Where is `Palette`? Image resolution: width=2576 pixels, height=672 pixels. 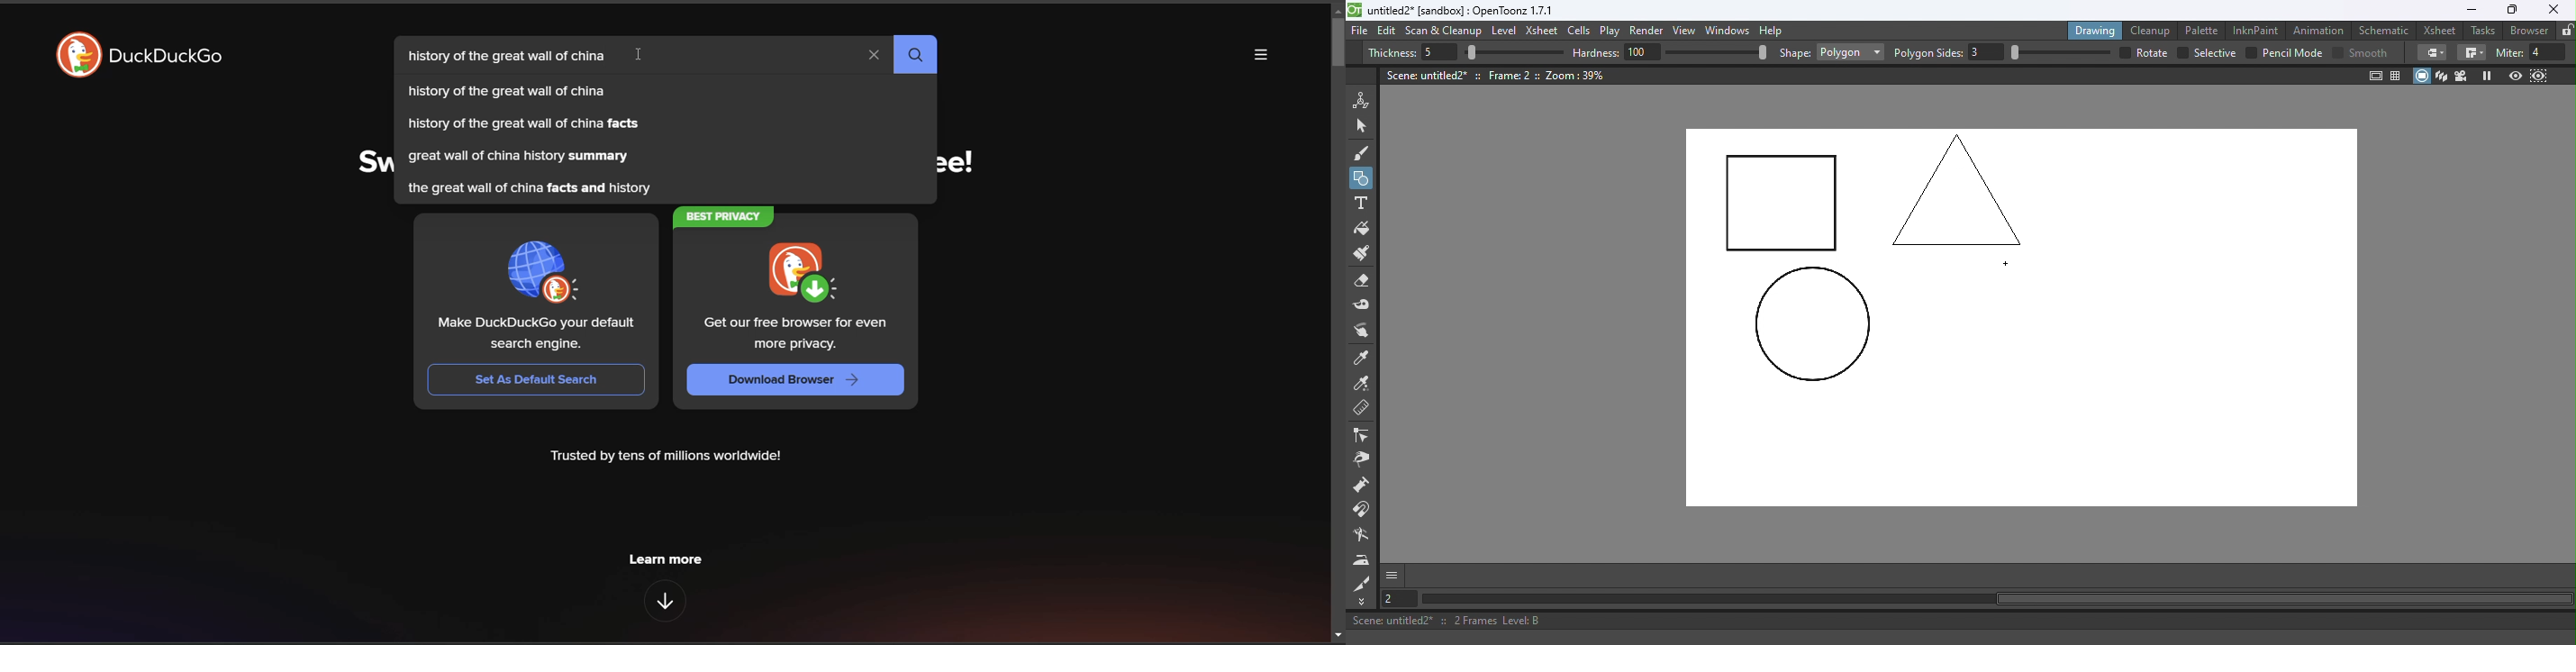 Palette is located at coordinates (2204, 30).